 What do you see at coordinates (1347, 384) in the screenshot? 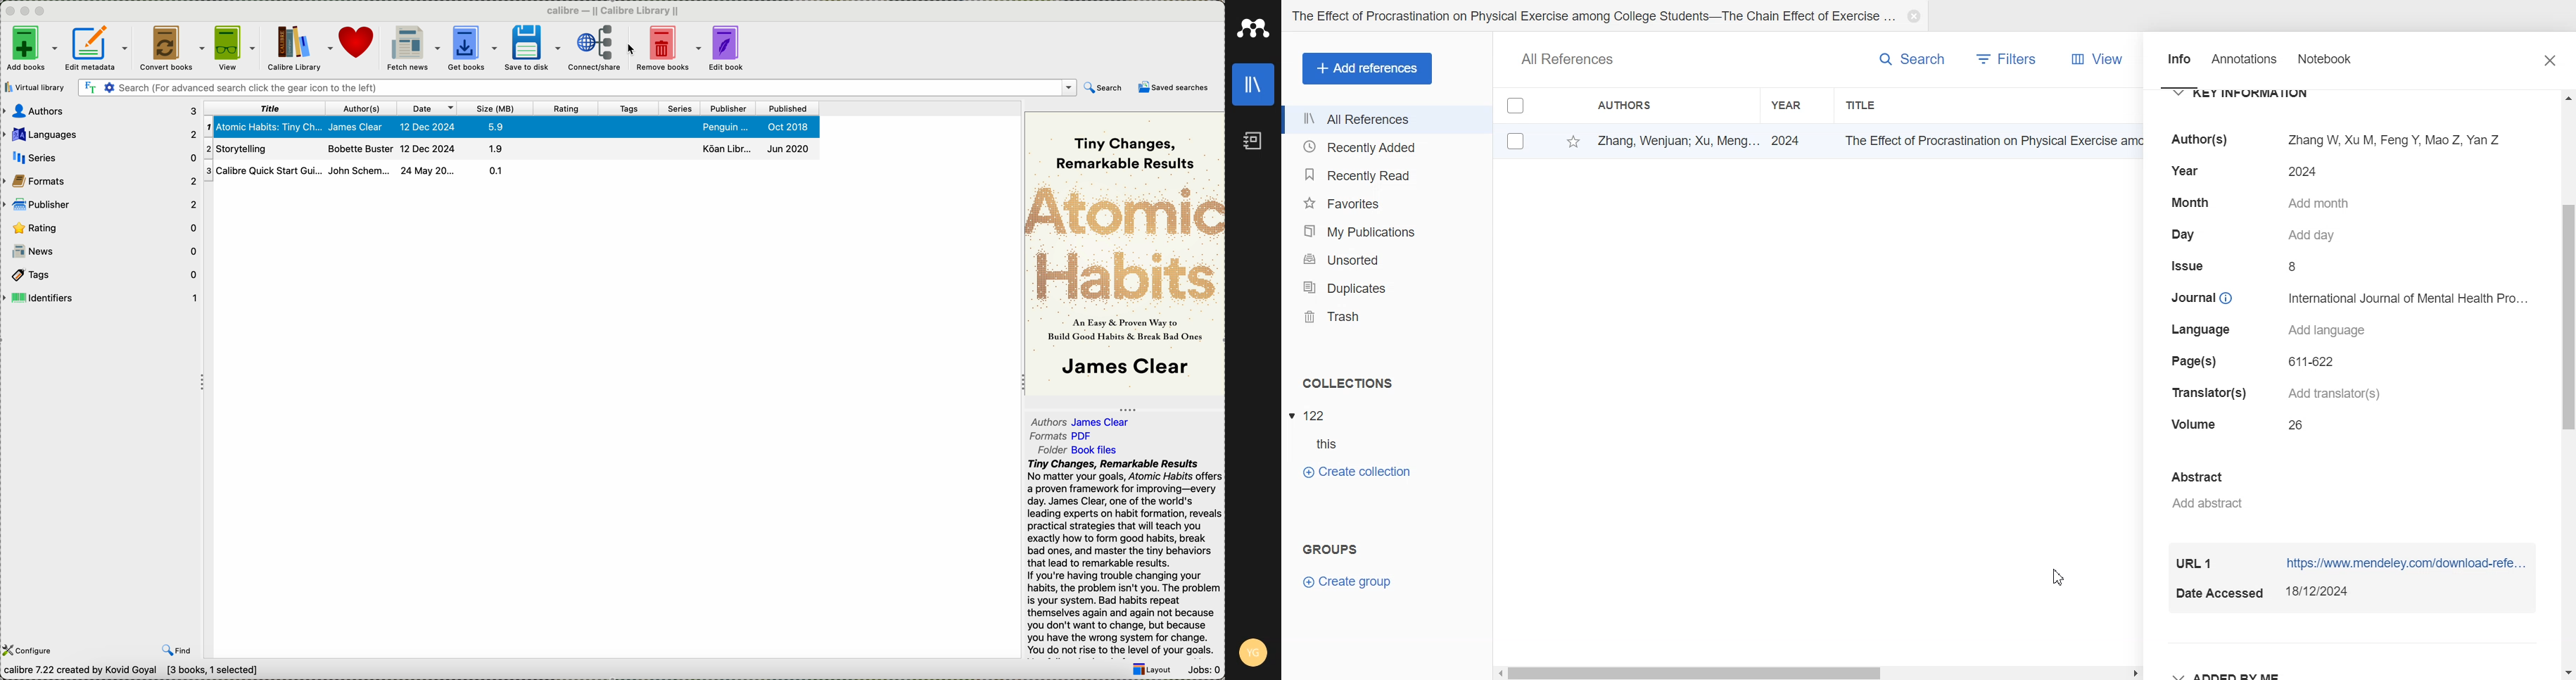
I see `Text` at bounding box center [1347, 384].